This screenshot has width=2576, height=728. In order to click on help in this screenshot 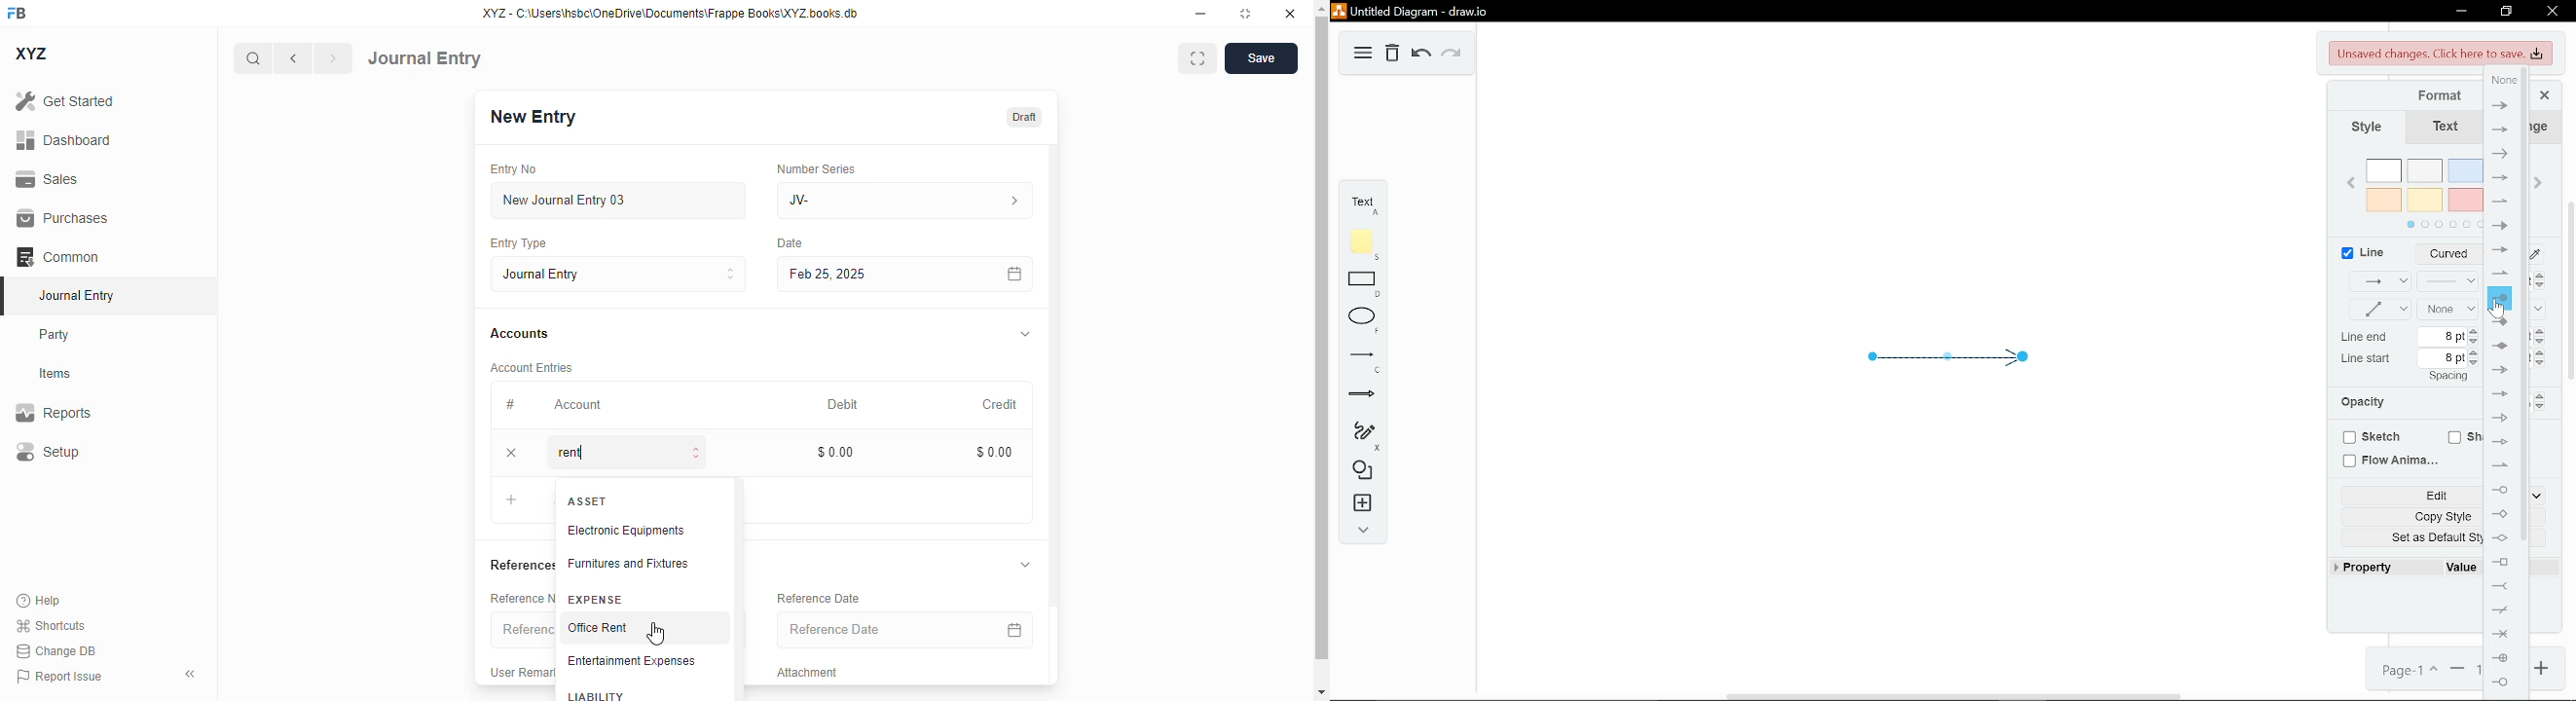, I will do `click(39, 601)`.